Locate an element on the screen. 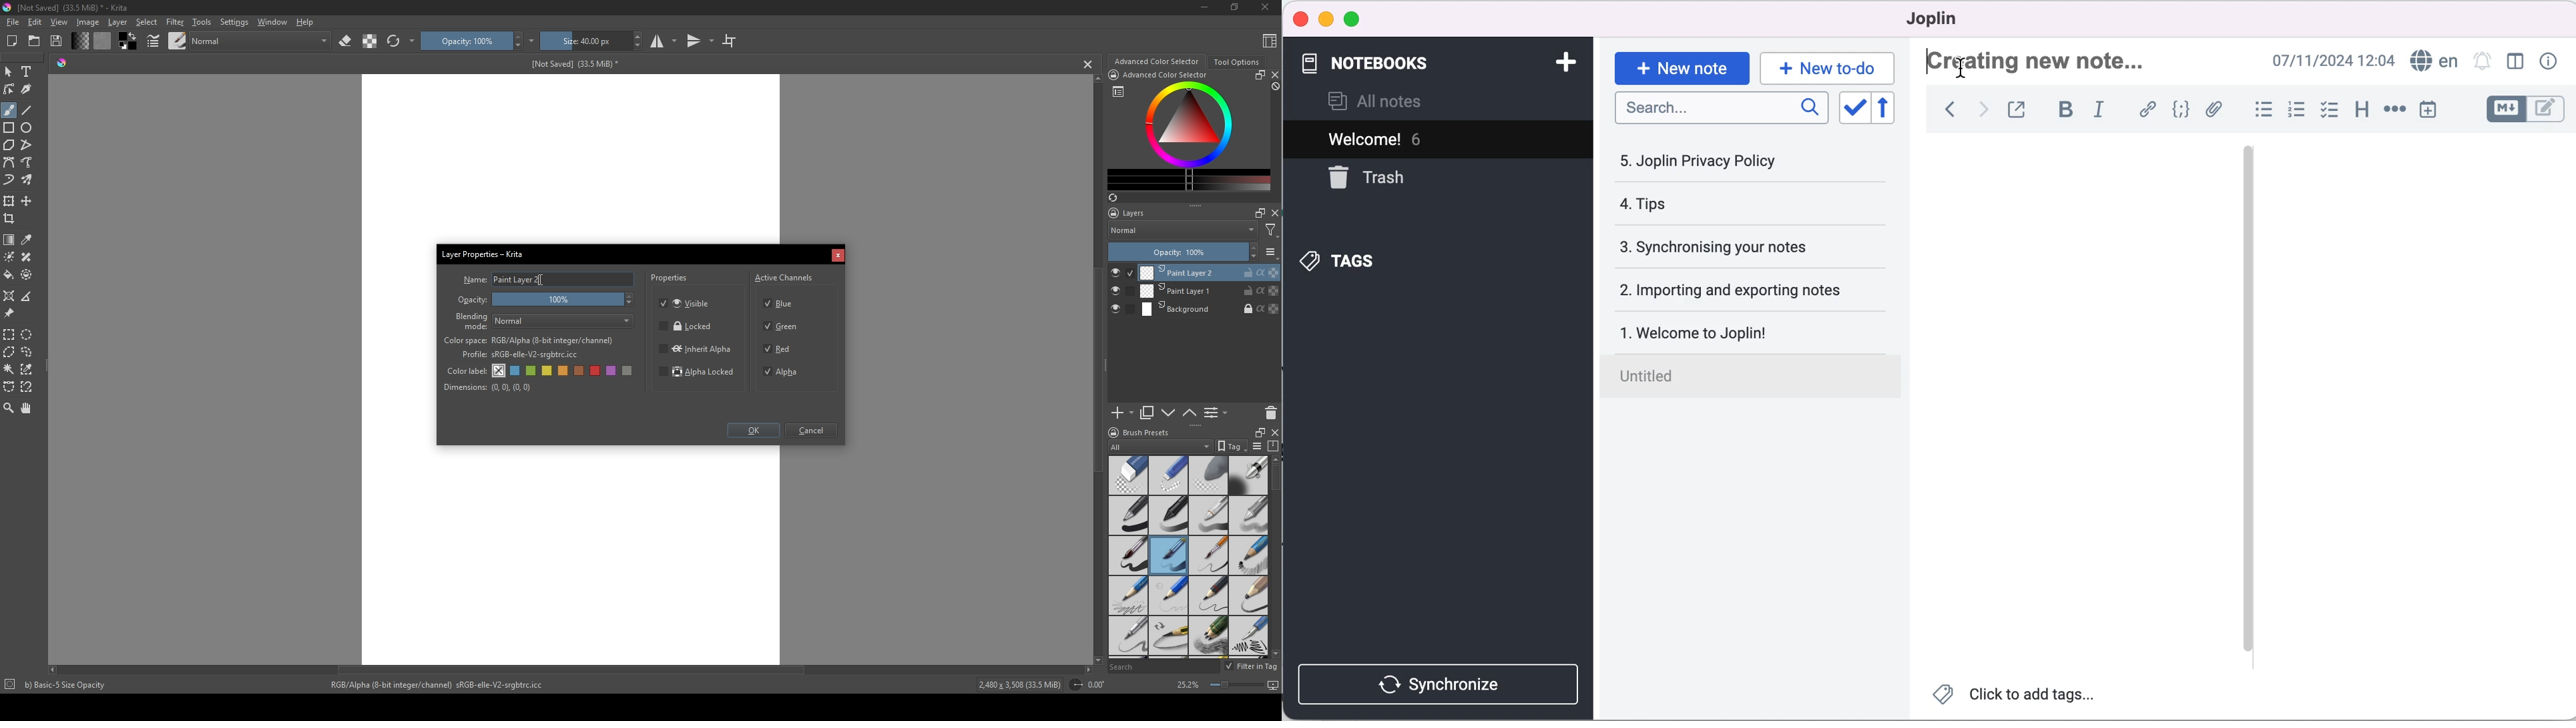 The width and height of the screenshot is (2576, 728). note properties is located at coordinates (2552, 60).